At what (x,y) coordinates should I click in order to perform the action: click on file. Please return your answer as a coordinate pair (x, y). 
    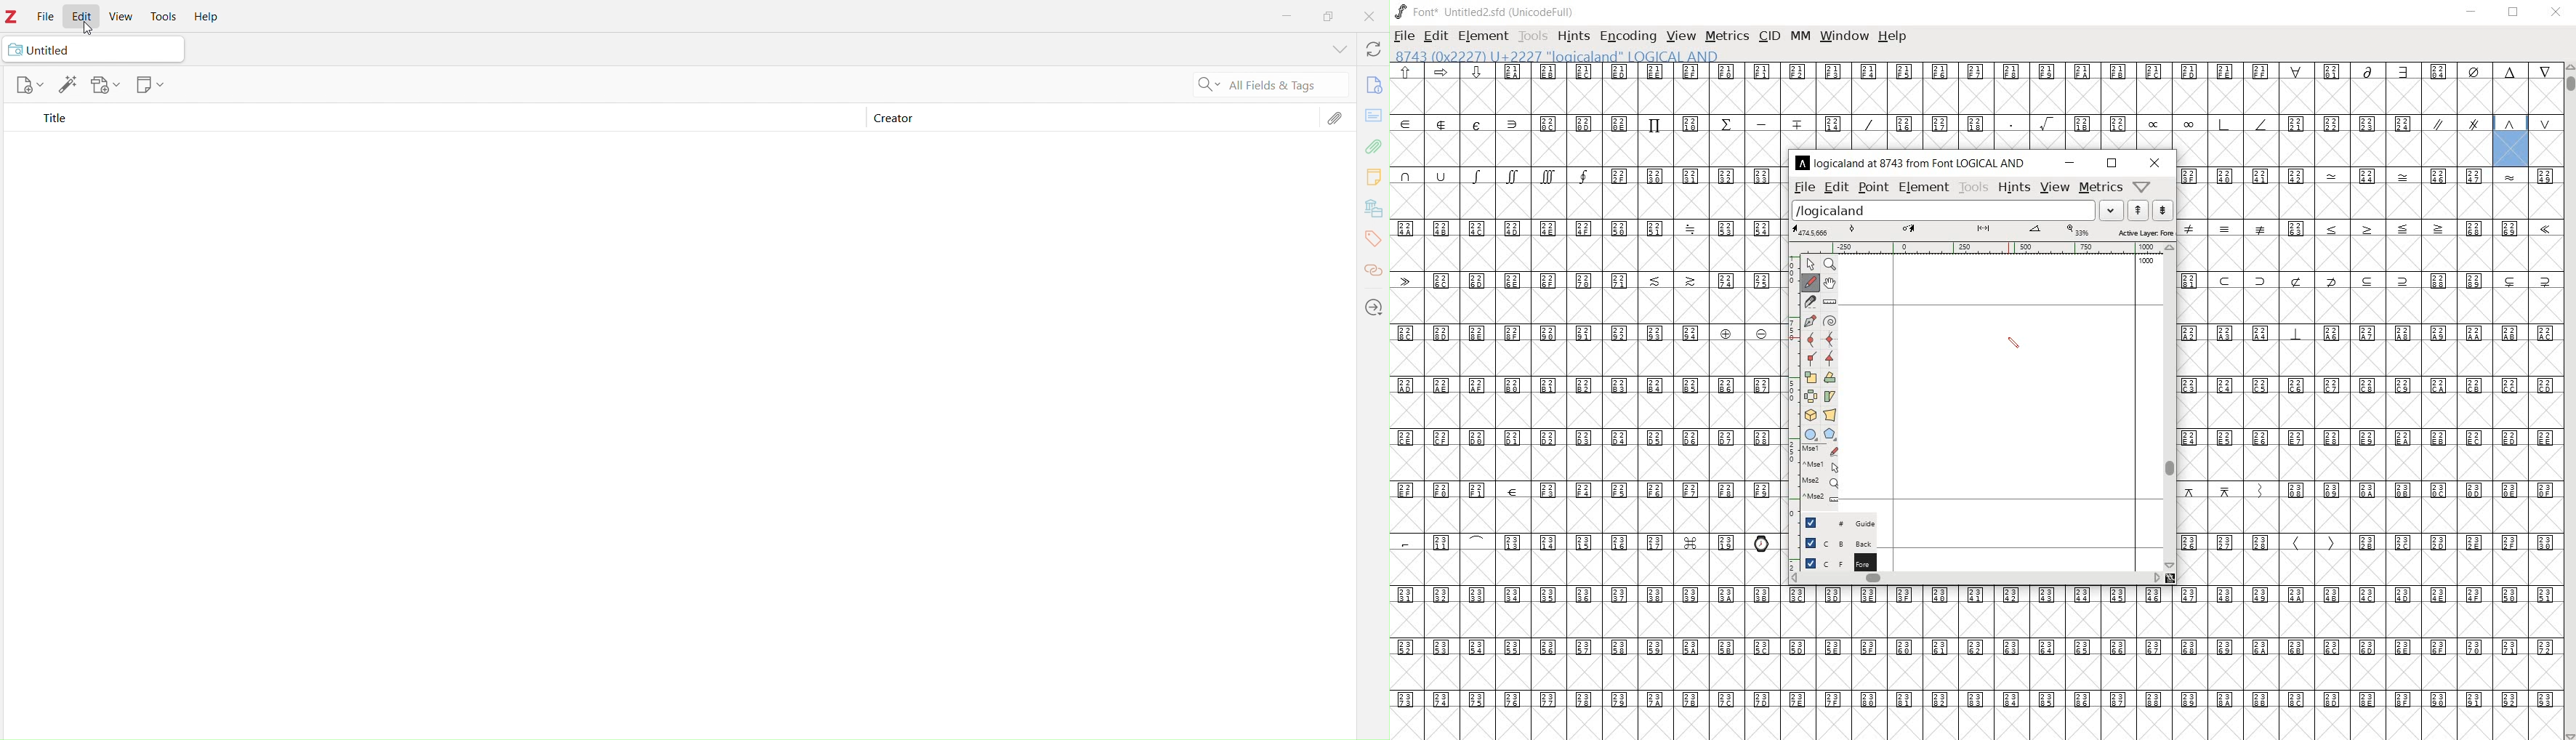
    Looking at the image, I should click on (1803, 188).